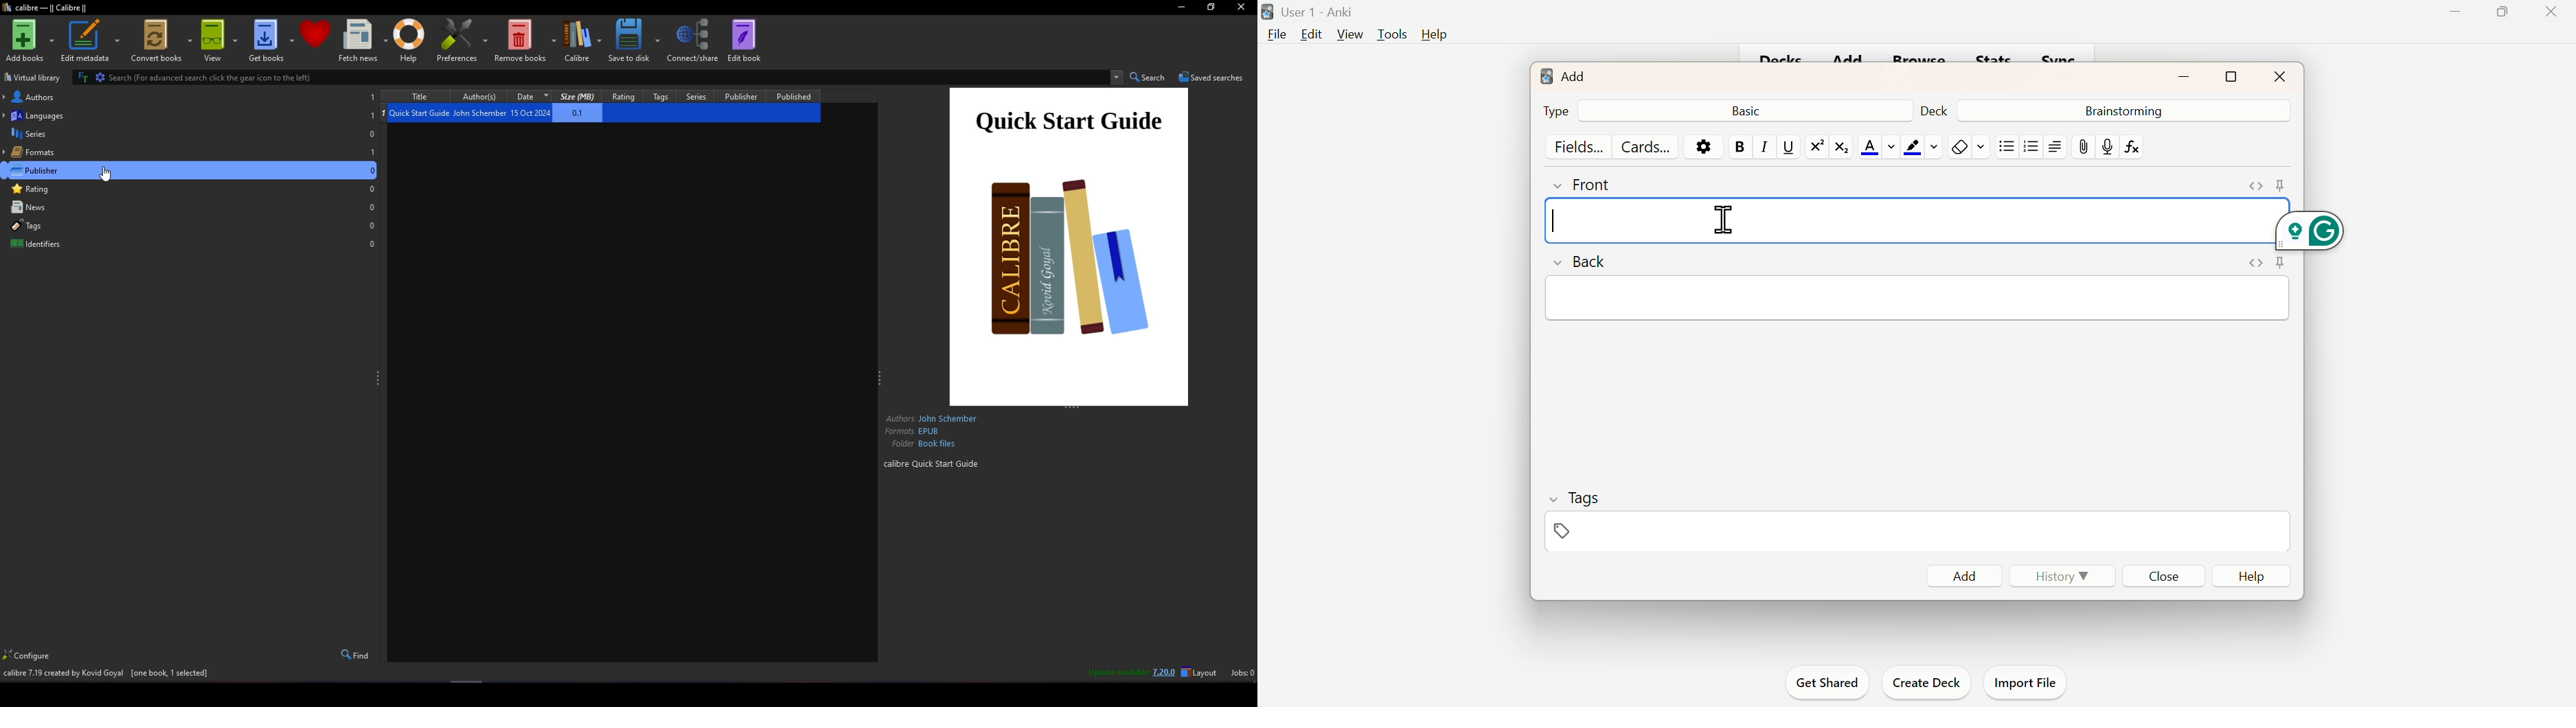 This screenshot has width=2576, height=728. What do you see at coordinates (1817, 146) in the screenshot?
I see `` at bounding box center [1817, 146].